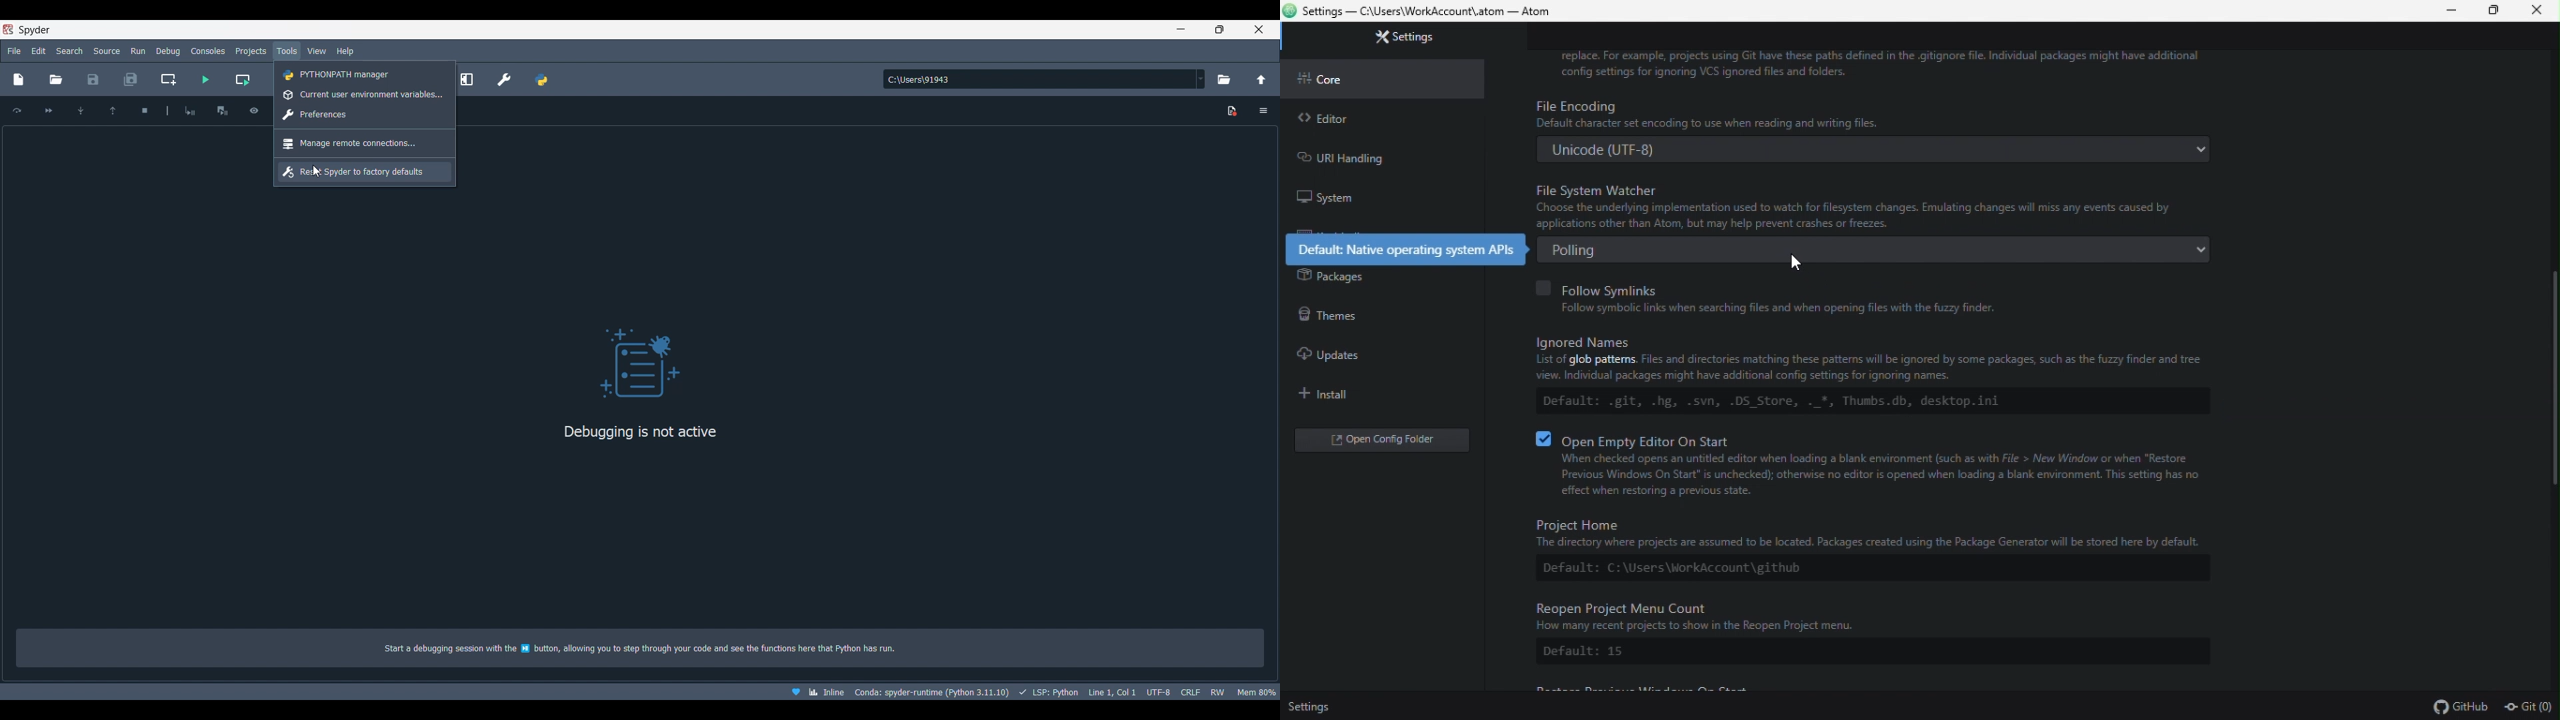 This screenshot has height=728, width=2576. I want to click on Maximize current pane, so click(470, 79).